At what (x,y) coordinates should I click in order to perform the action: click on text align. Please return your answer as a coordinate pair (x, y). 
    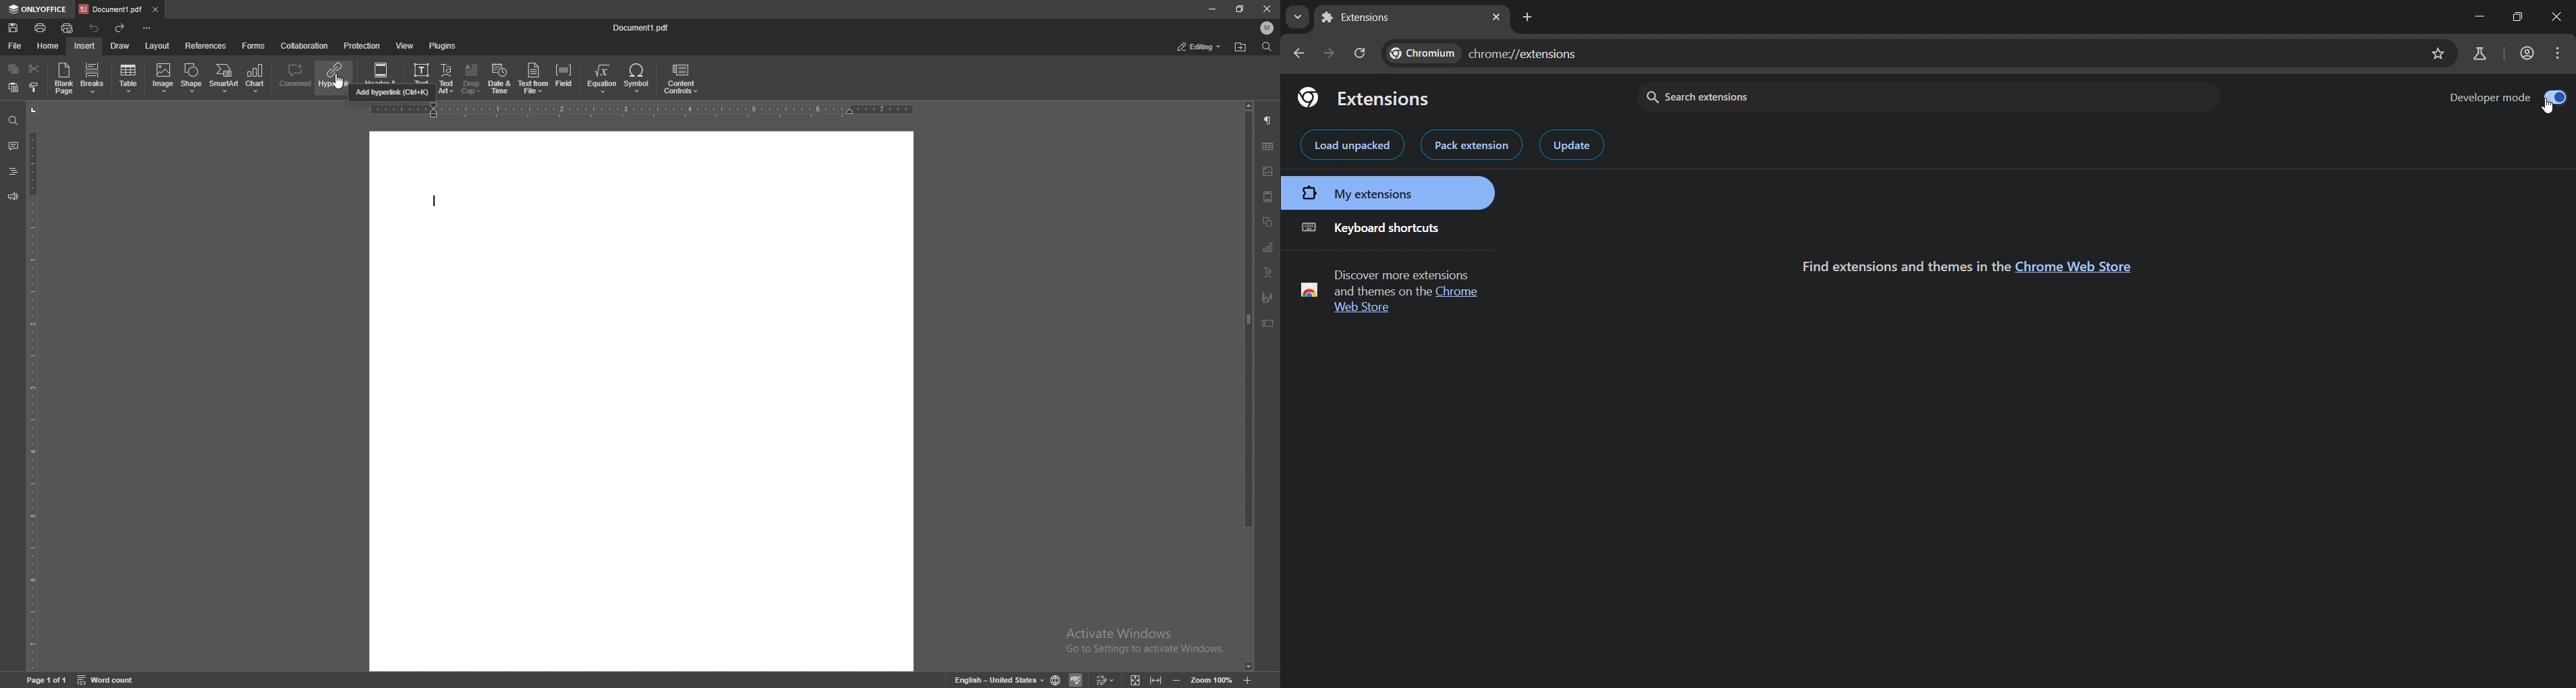
    Looking at the image, I should click on (1269, 272).